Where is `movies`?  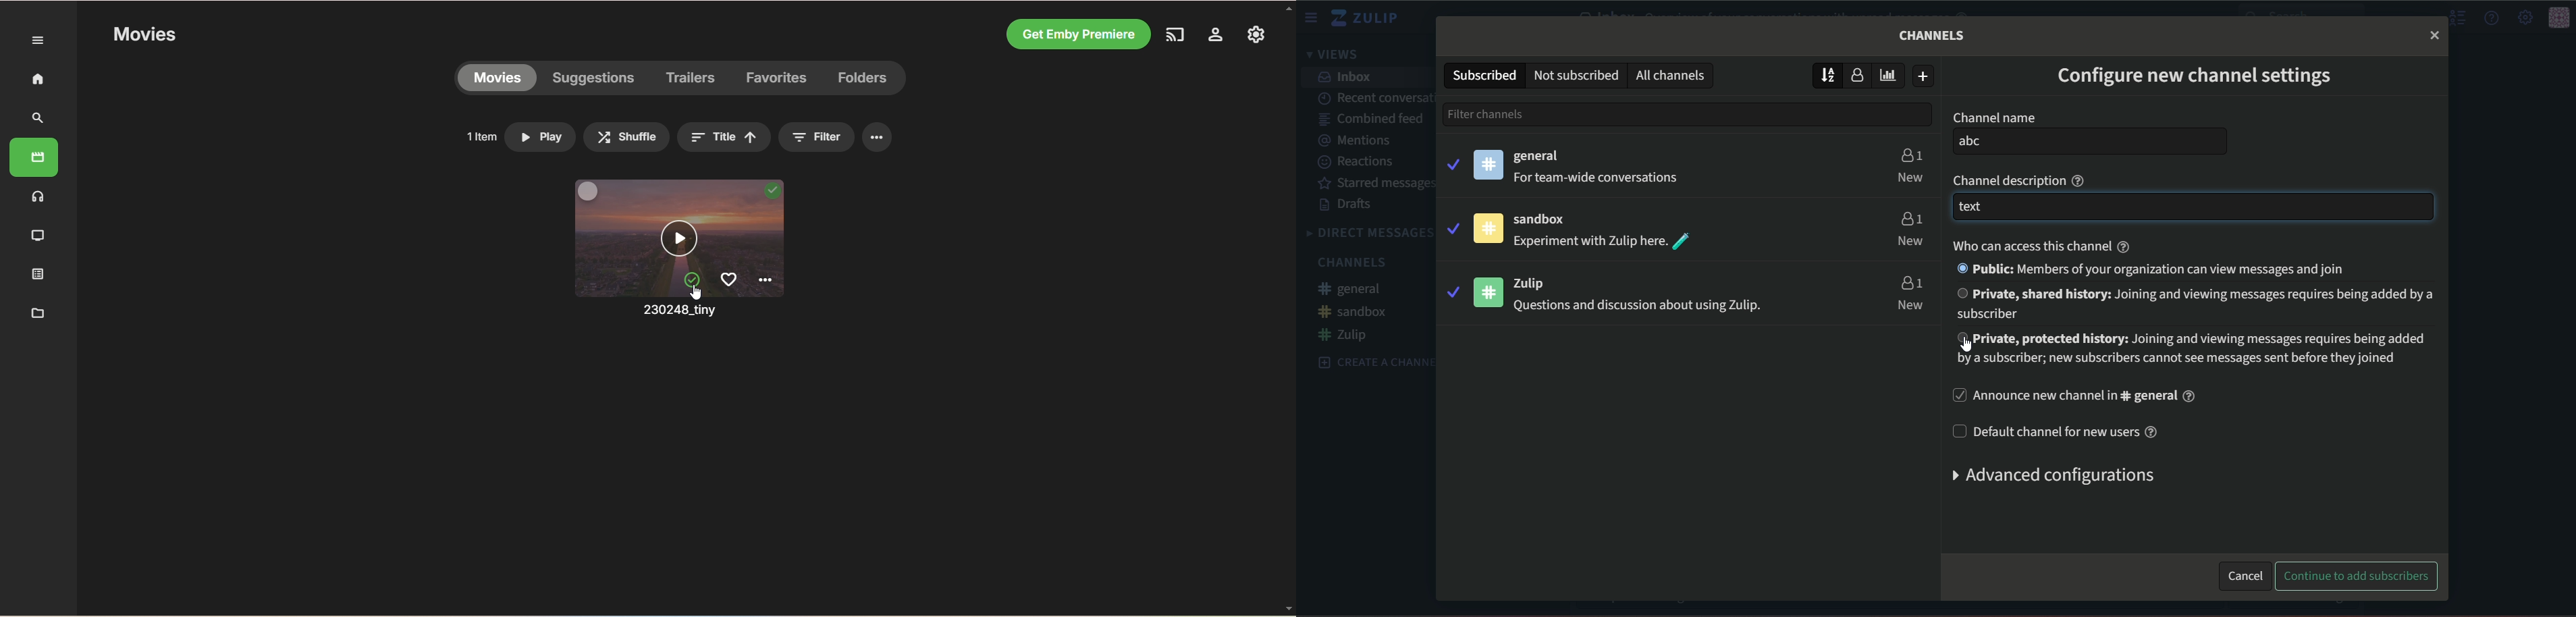
movies is located at coordinates (495, 79).